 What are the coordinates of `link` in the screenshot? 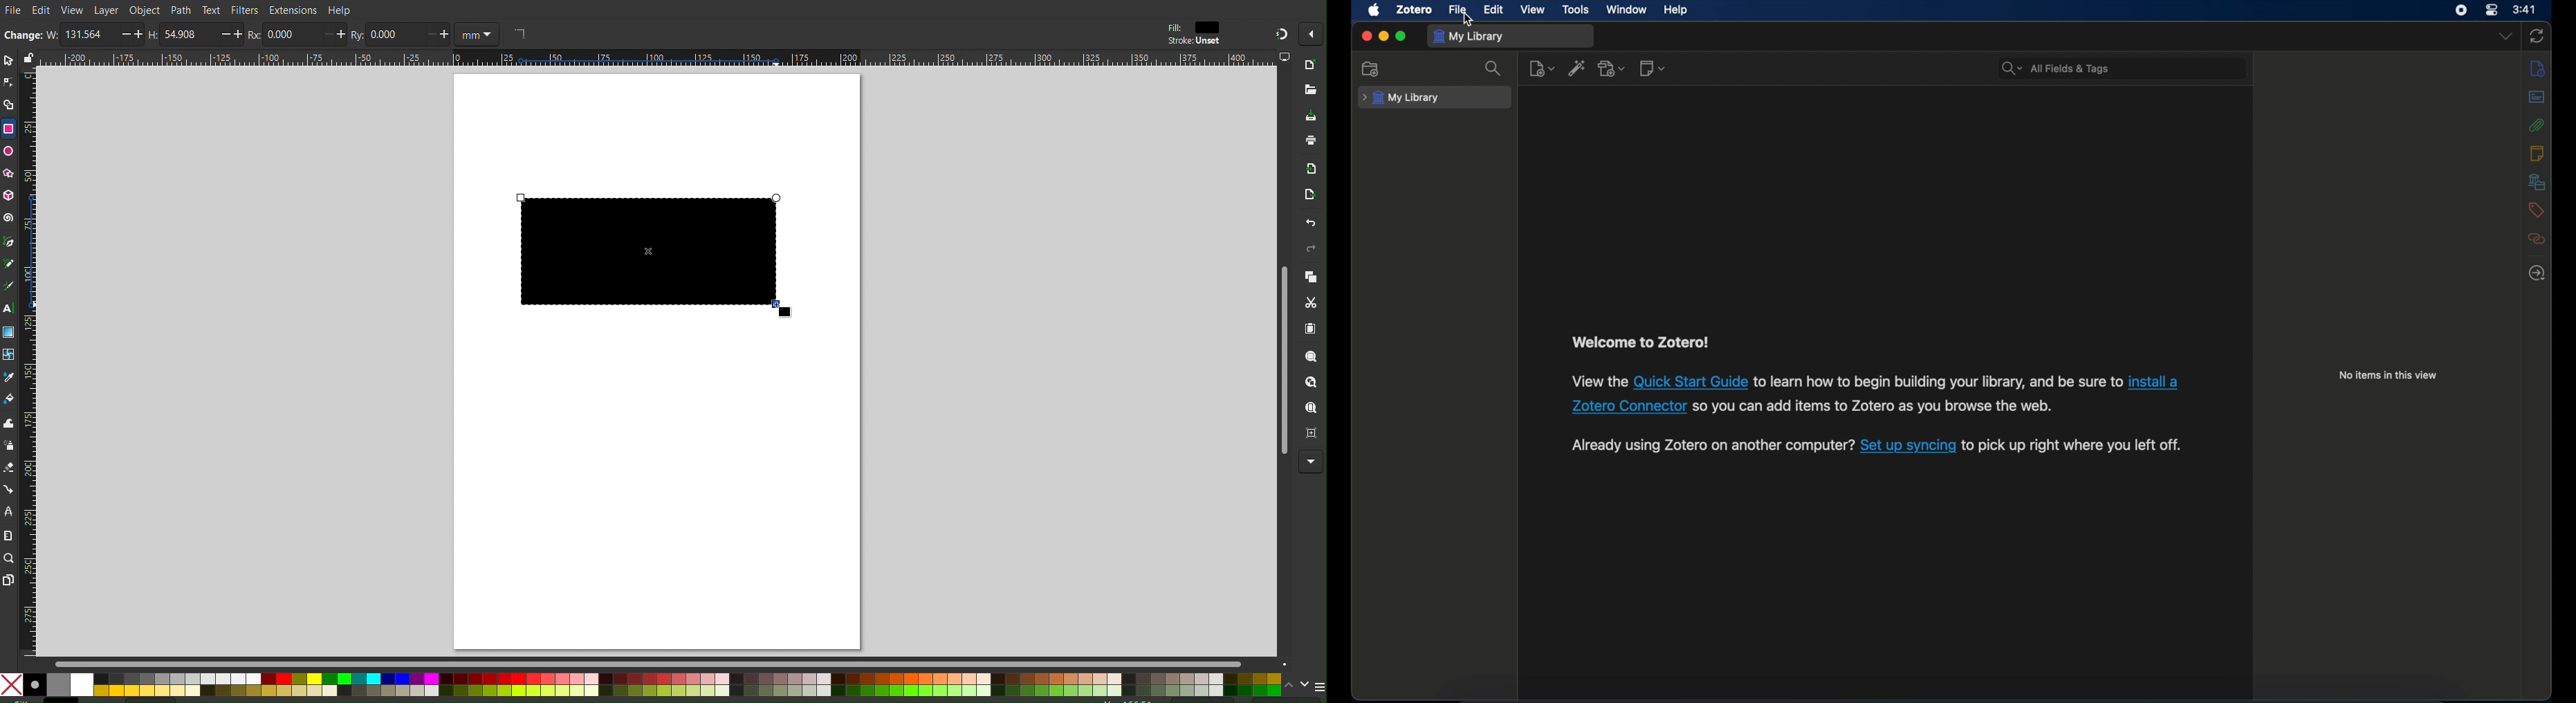 It's located at (2153, 381).